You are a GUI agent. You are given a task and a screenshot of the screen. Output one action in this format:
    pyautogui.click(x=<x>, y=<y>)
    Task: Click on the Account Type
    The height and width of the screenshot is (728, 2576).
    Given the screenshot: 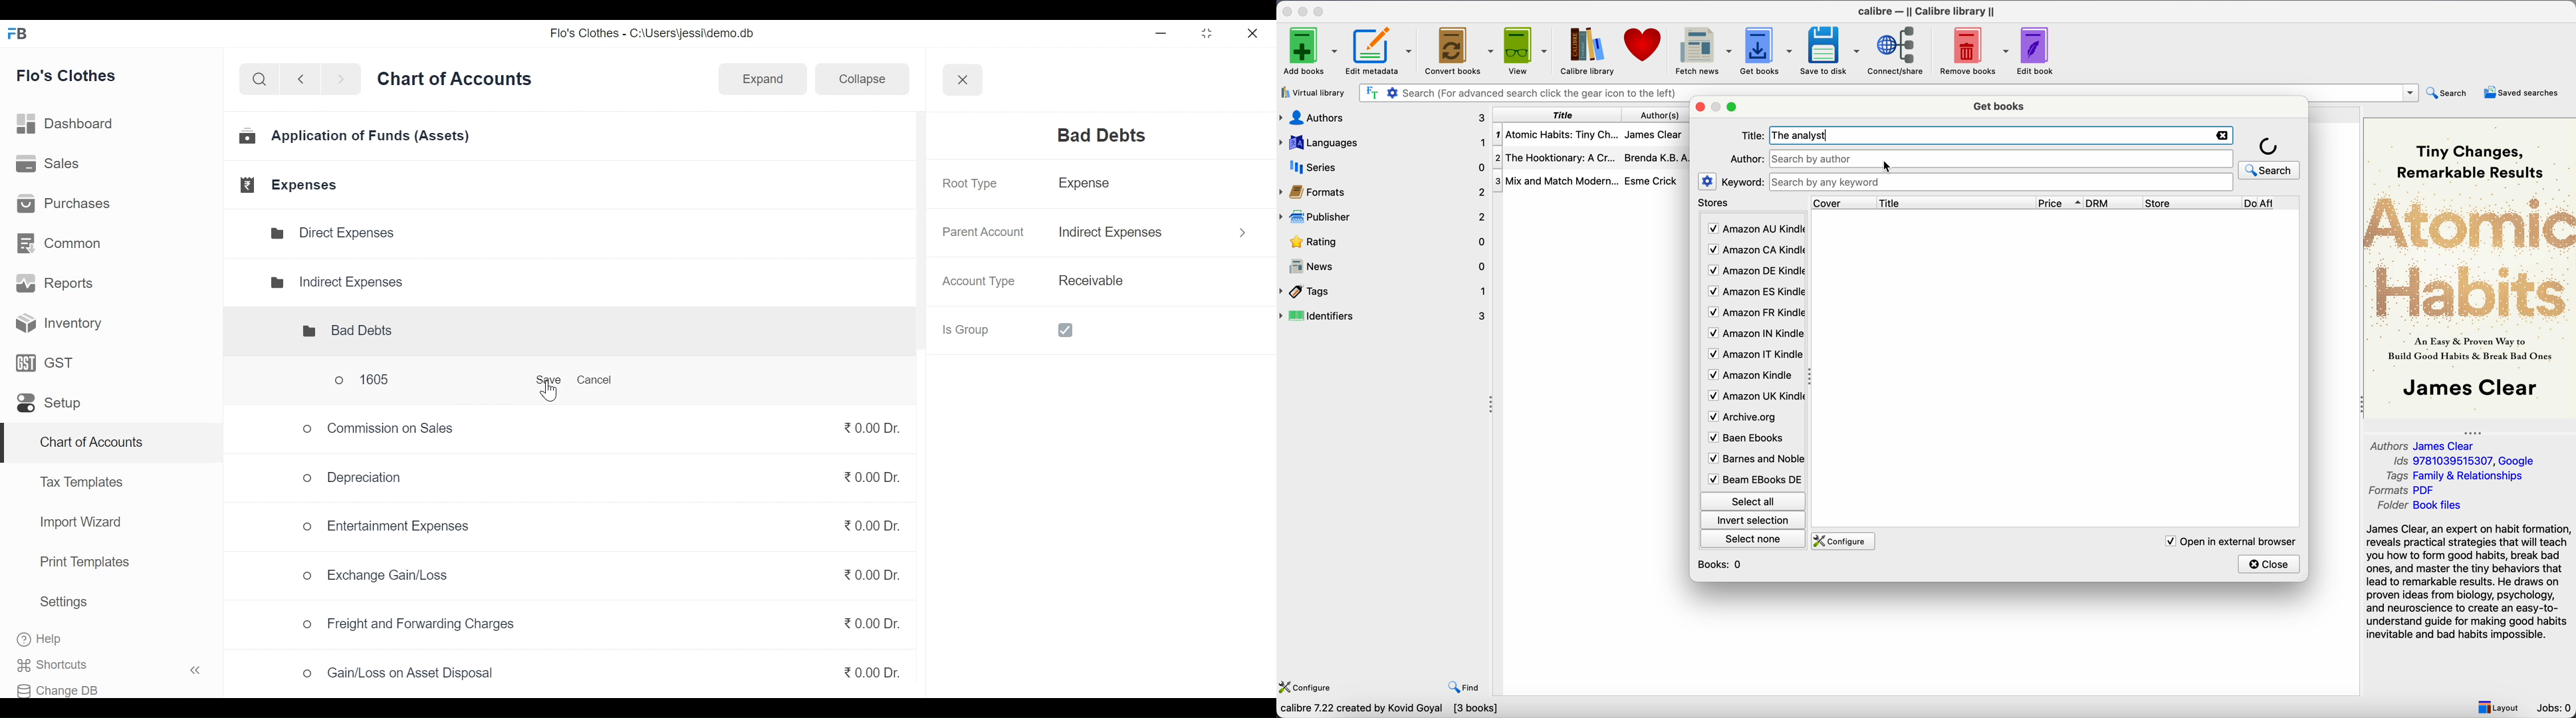 What is the action you would take?
    pyautogui.click(x=982, y=282)
    